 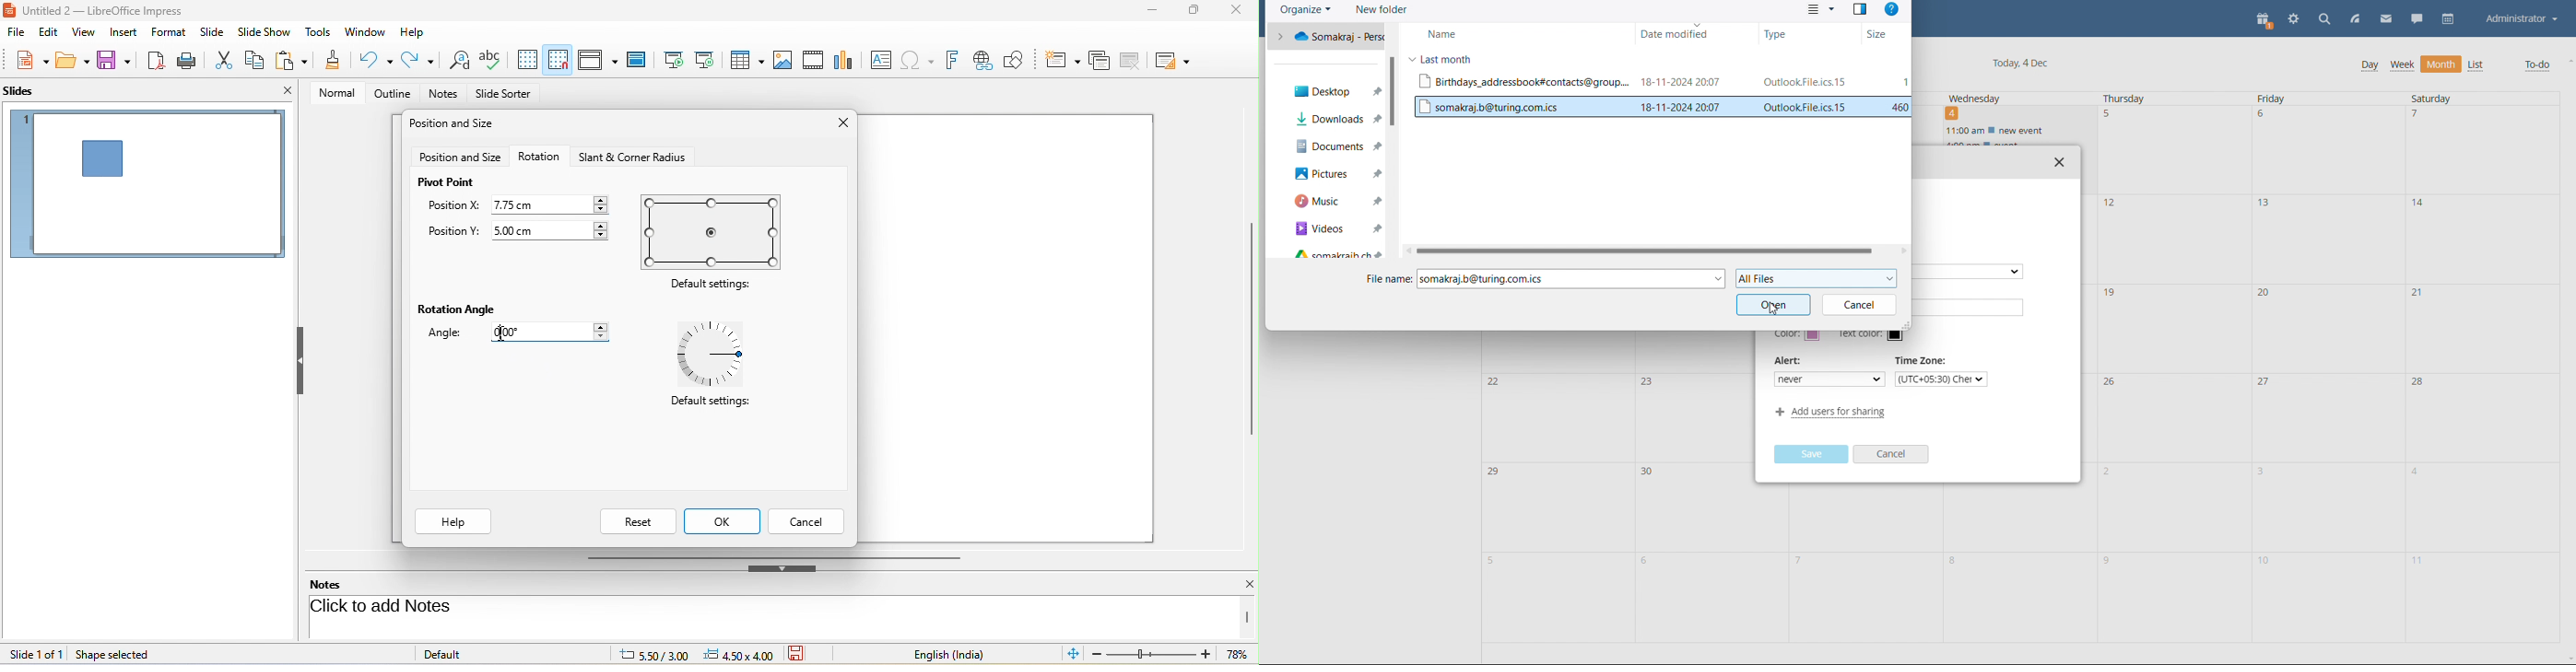 I want to click on display grid, so click(x=527, y=60).